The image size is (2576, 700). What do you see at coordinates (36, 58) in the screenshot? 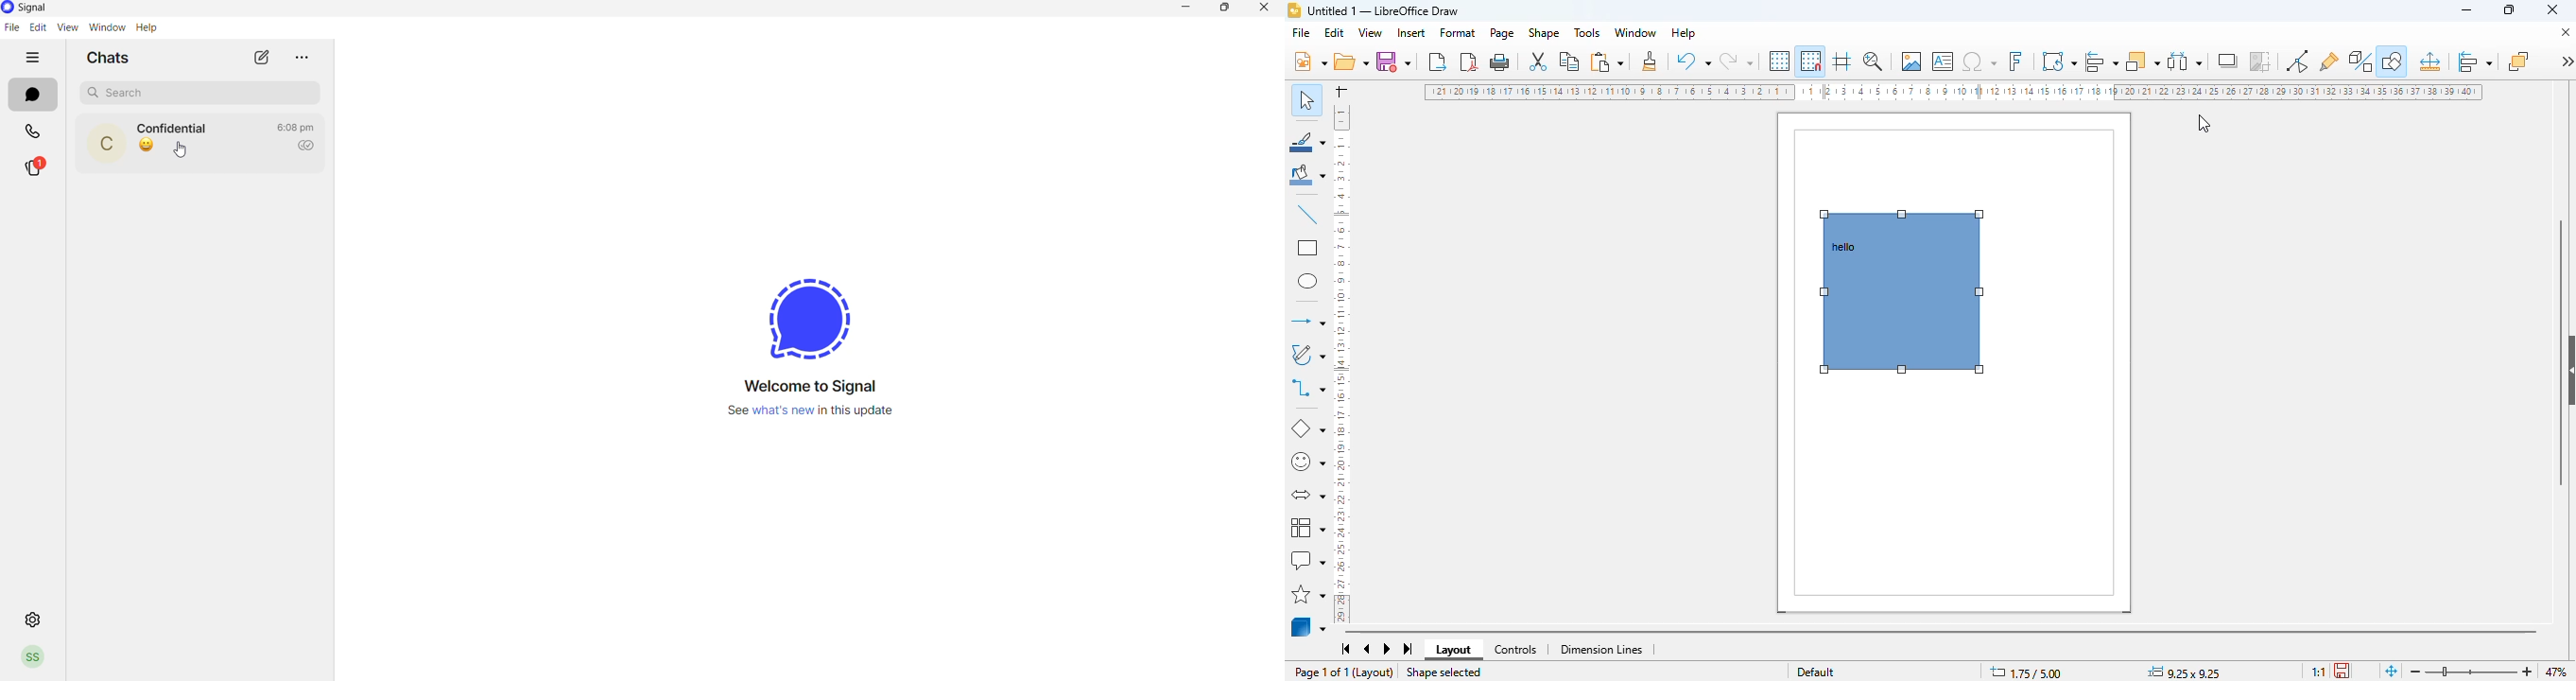
I see `hide` at bounding box center [36, 58].